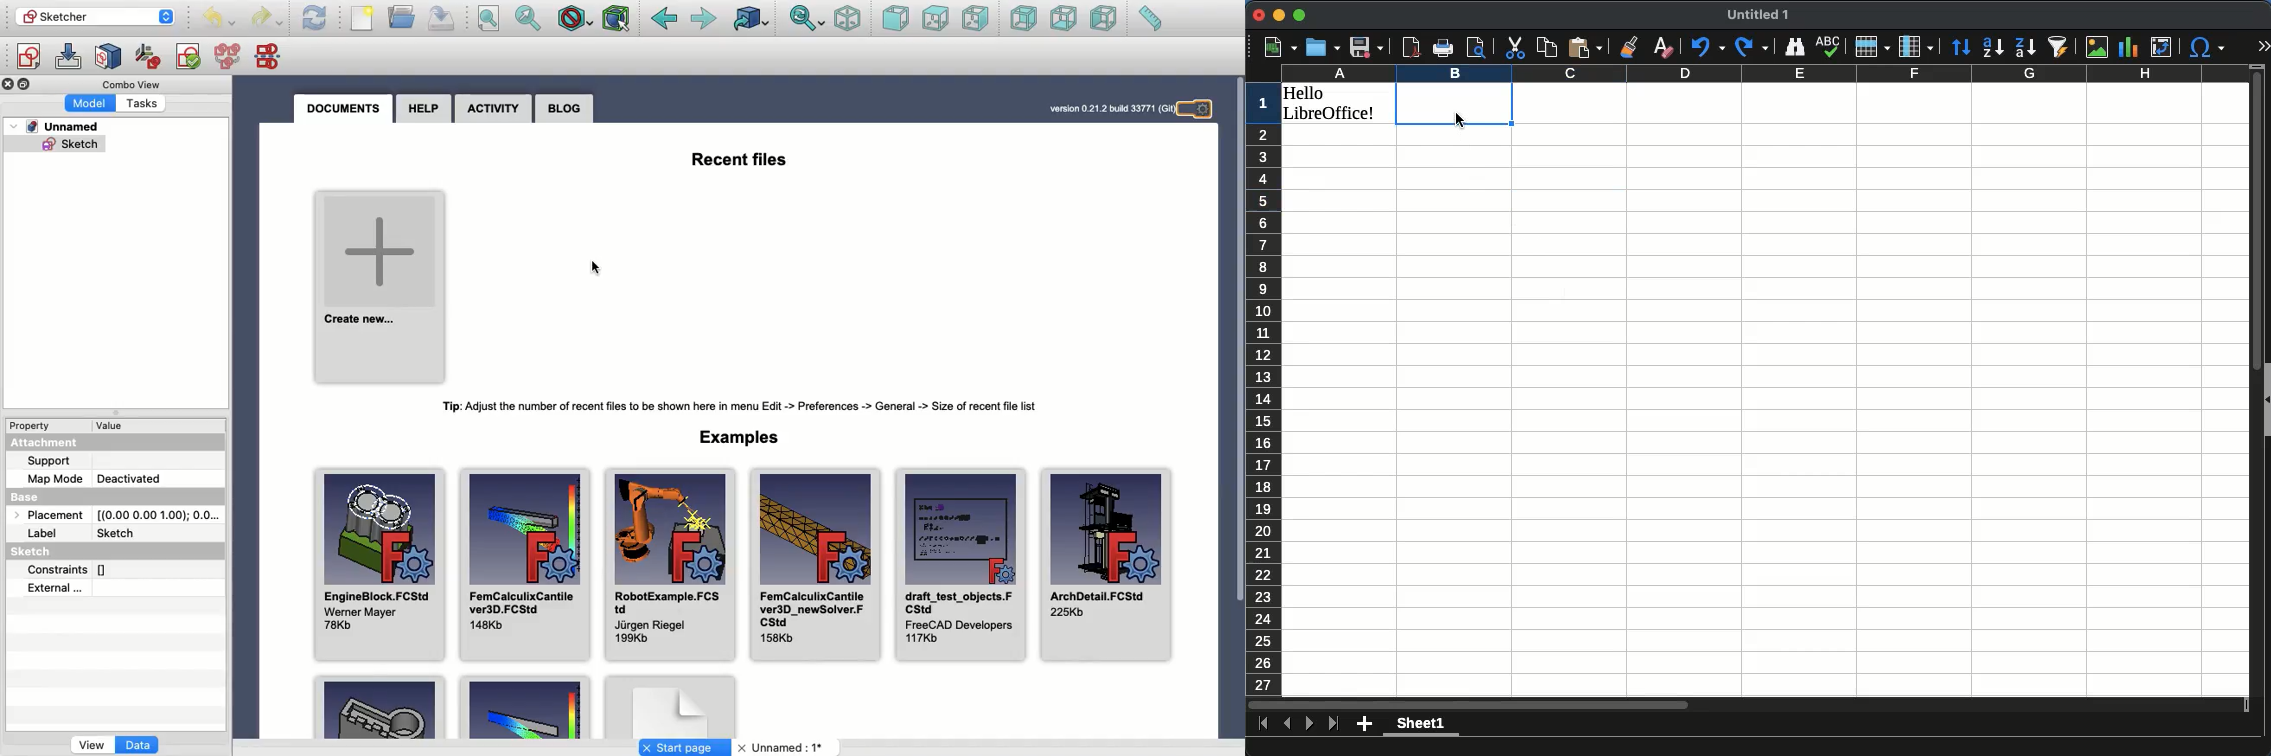 Image resolution: width=2296 pixels, height=756 pixels. What do you see at coordinates (54, 442) in the screenshot?
I see `Attachment` at bounding box center [54, 442].